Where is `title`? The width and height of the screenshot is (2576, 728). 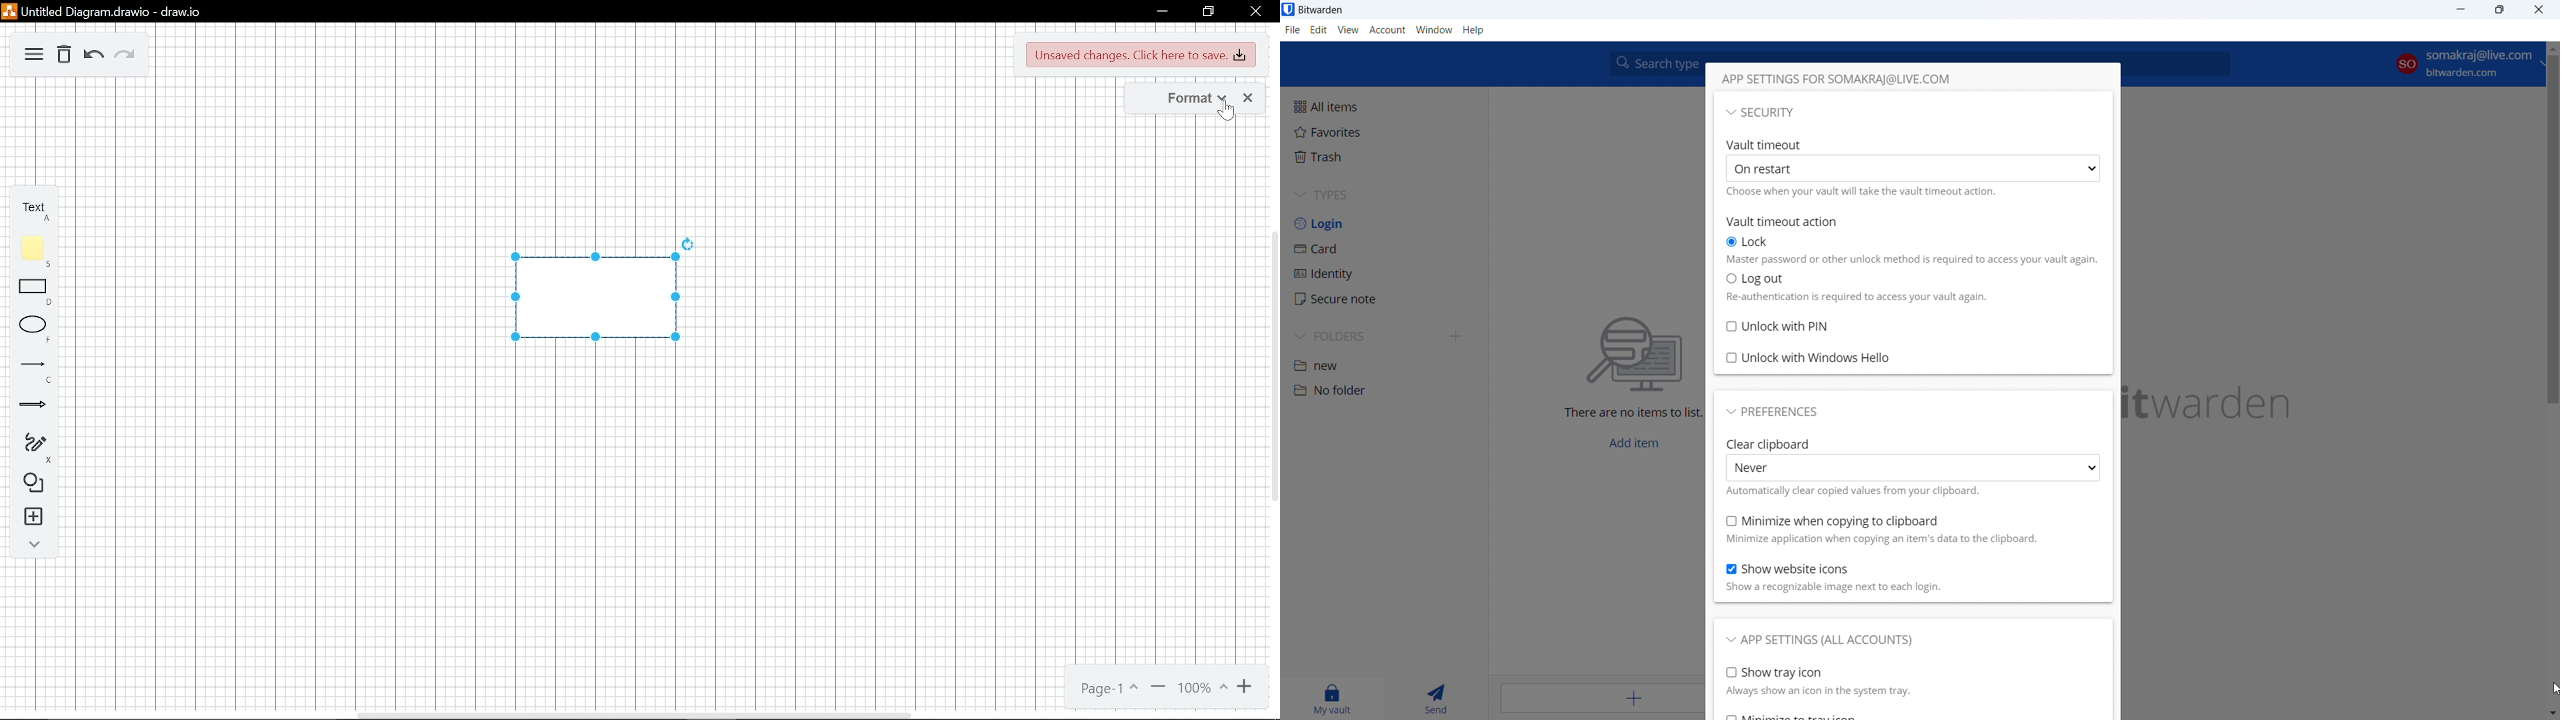 title is located at coordinates (1321, 9).